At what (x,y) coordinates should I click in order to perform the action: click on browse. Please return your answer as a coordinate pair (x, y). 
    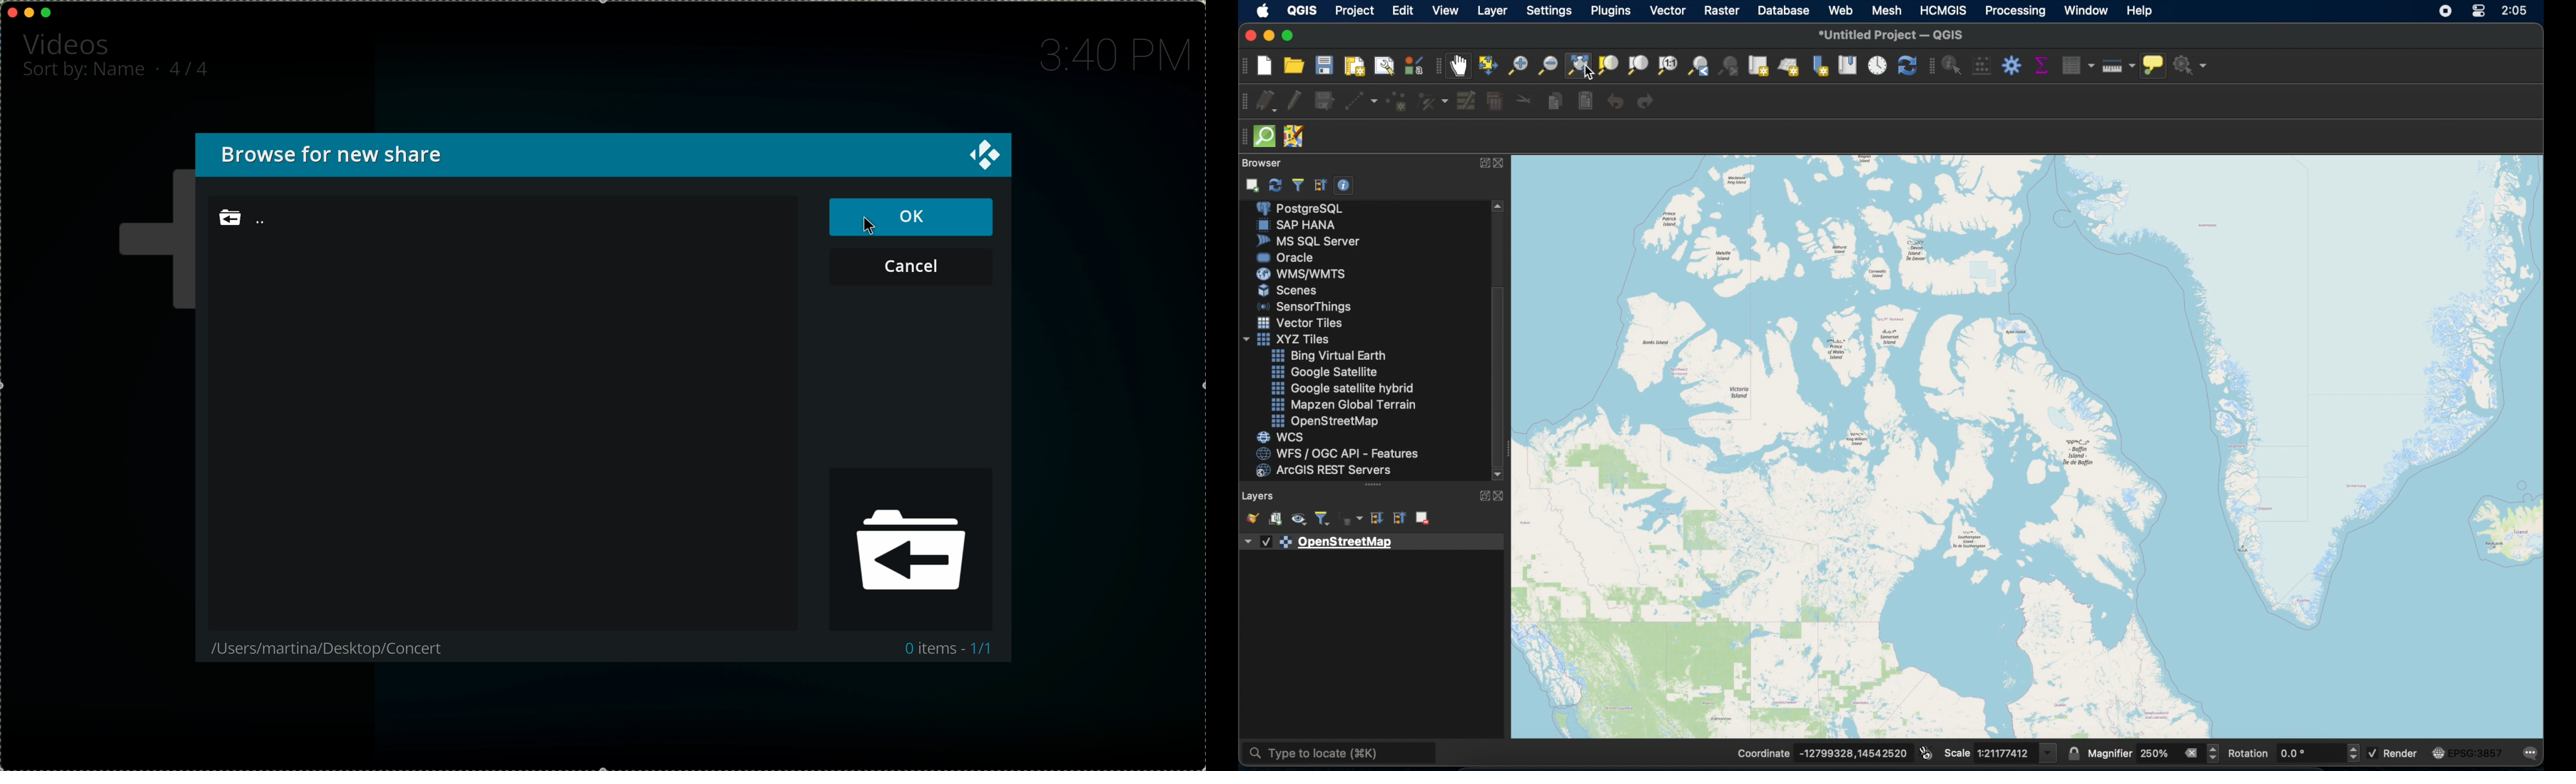
    Looking at the image, I should click on (350, 154).